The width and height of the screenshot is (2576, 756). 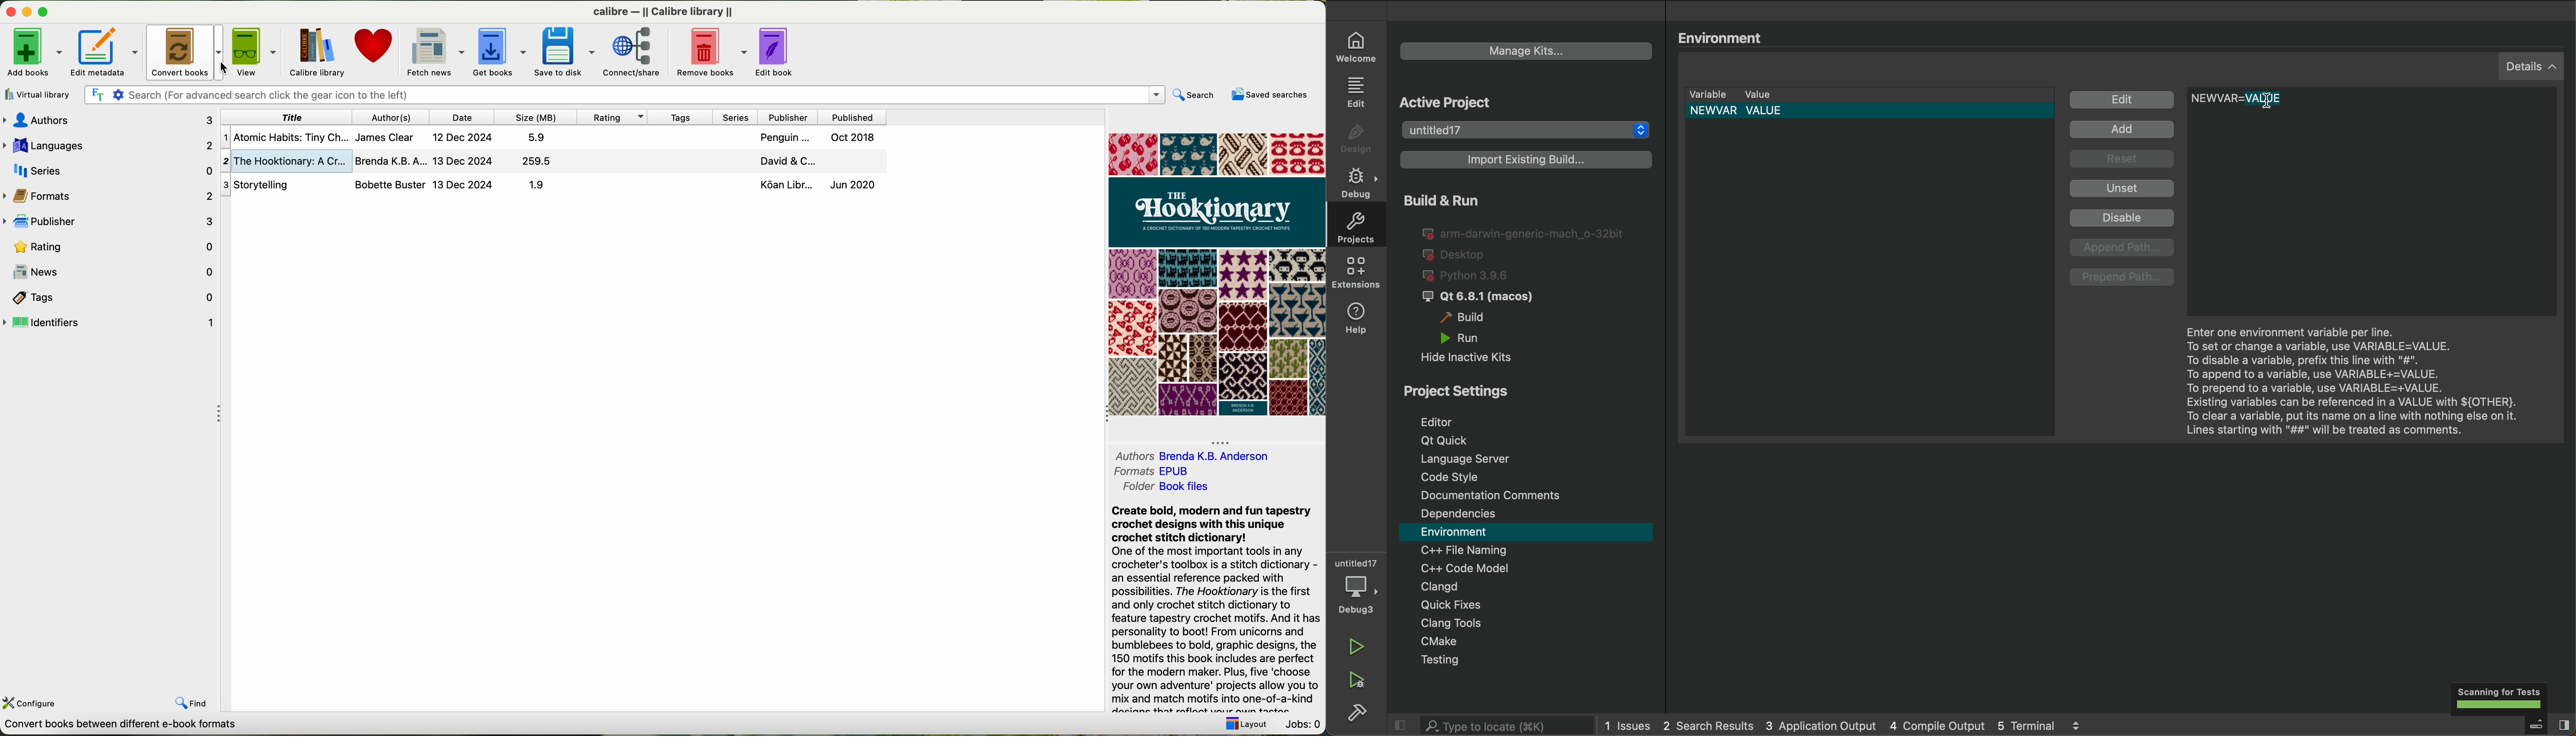 I want to click on book cover preview, so click(x=1220, y=273).